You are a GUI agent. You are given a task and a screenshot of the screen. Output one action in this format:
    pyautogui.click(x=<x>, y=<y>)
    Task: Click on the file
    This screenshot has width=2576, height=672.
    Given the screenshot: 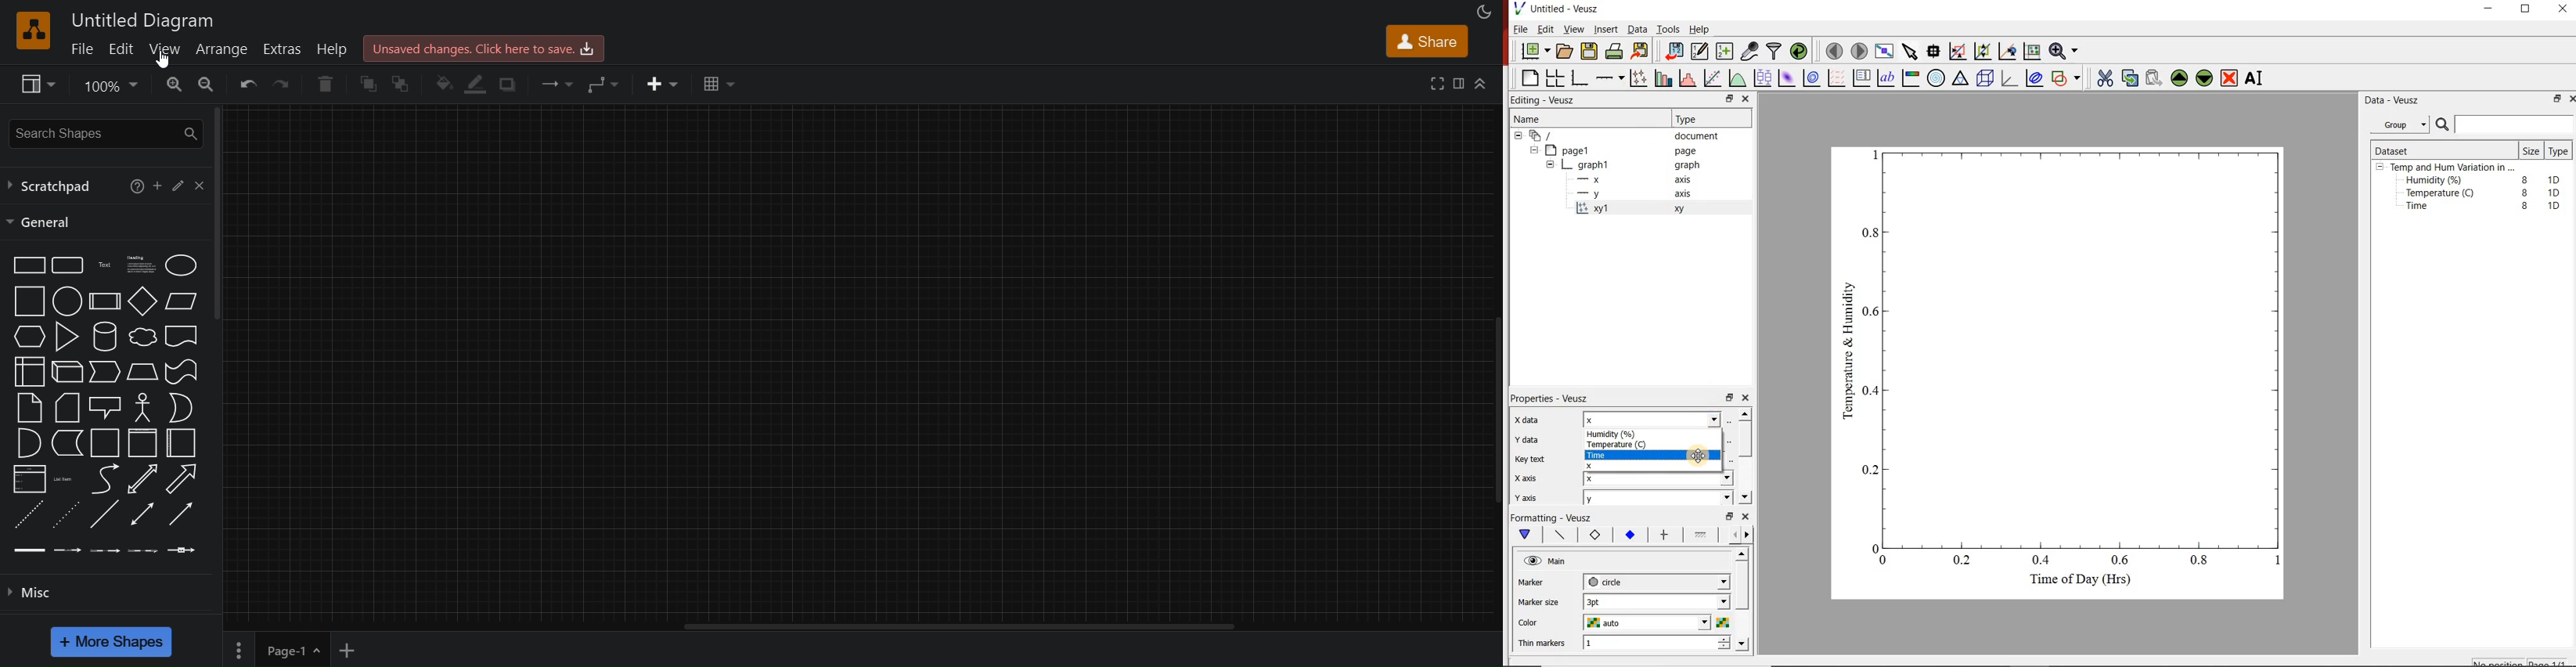 What is the action you would take?
    pyautogui.click(x=85, y=50)
    